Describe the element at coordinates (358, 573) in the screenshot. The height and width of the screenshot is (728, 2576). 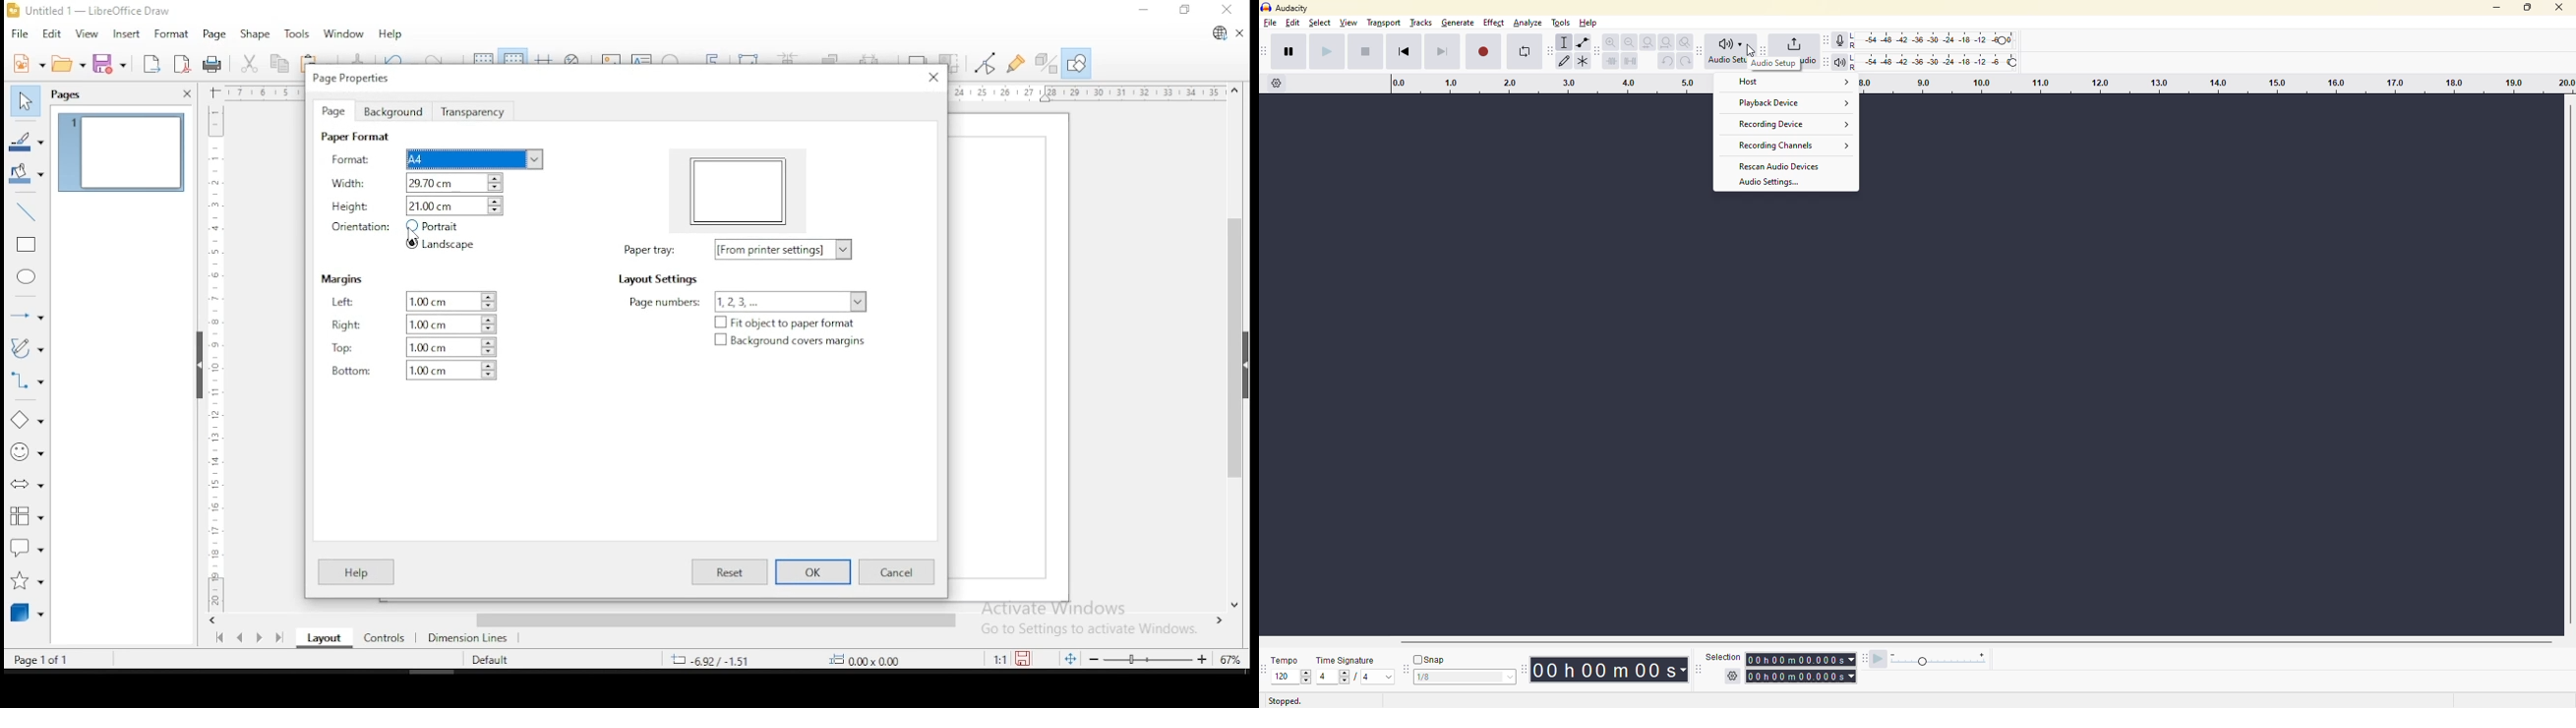
I see `help` at that location.